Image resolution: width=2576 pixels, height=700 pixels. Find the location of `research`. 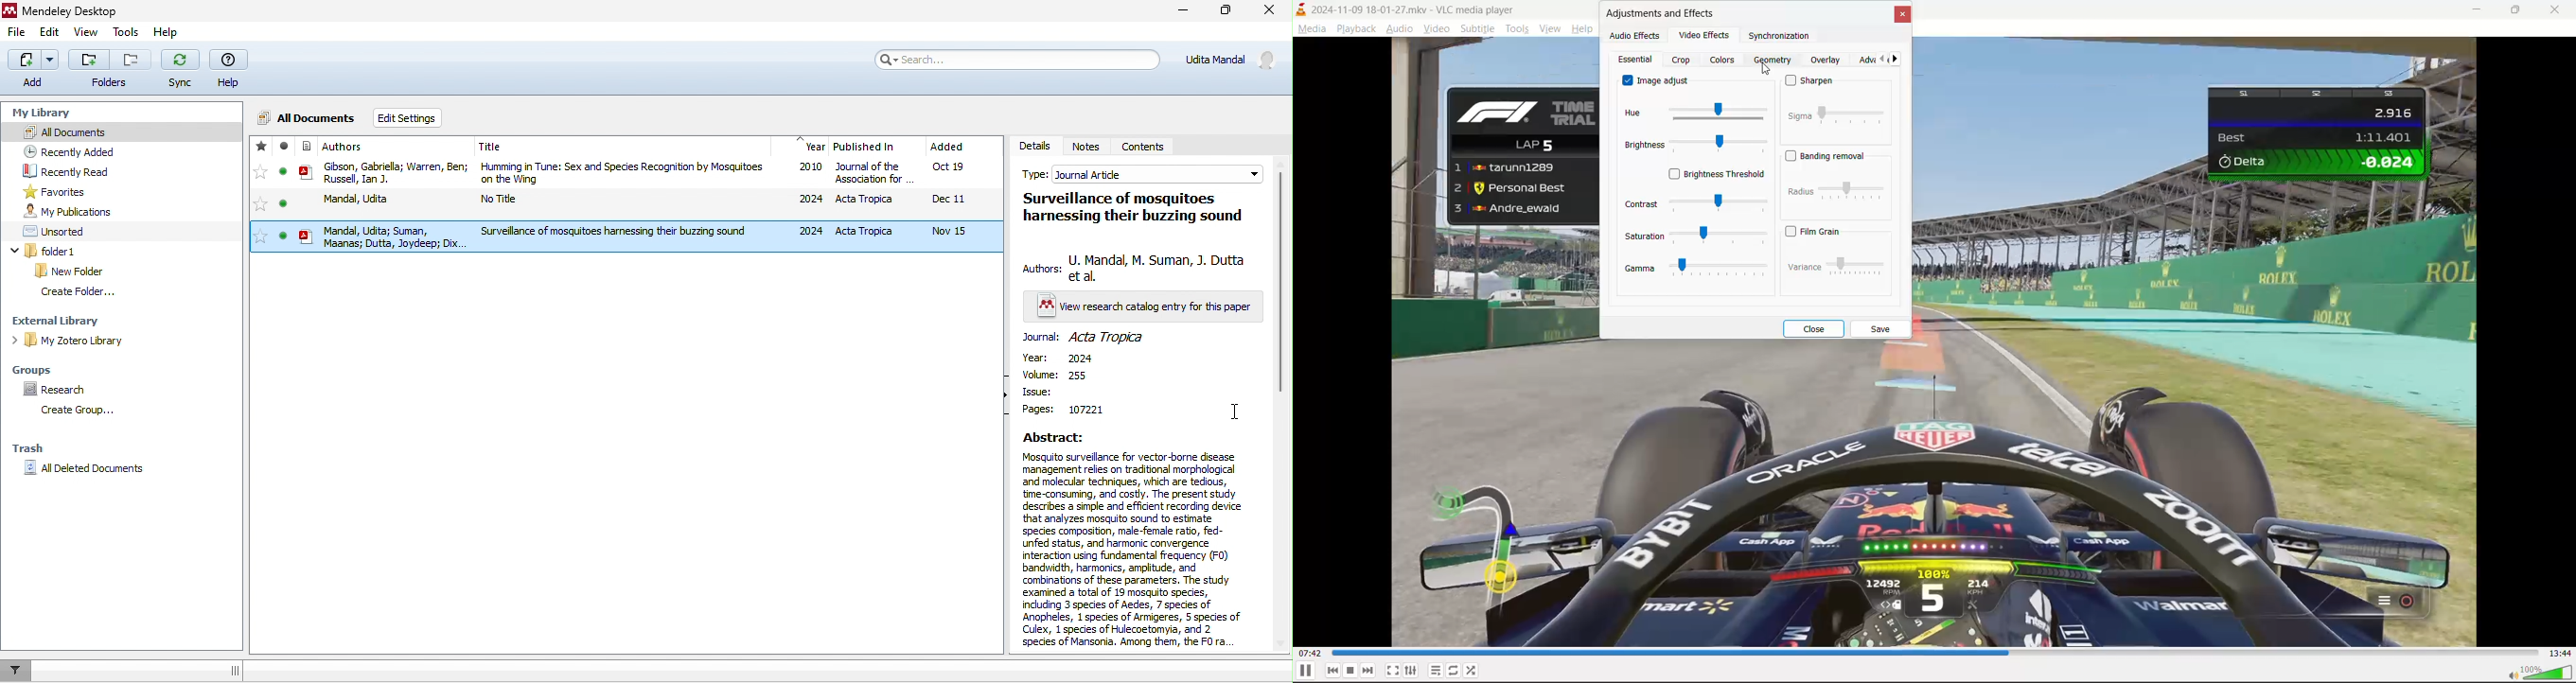

research is located at coordinates (57, 391).